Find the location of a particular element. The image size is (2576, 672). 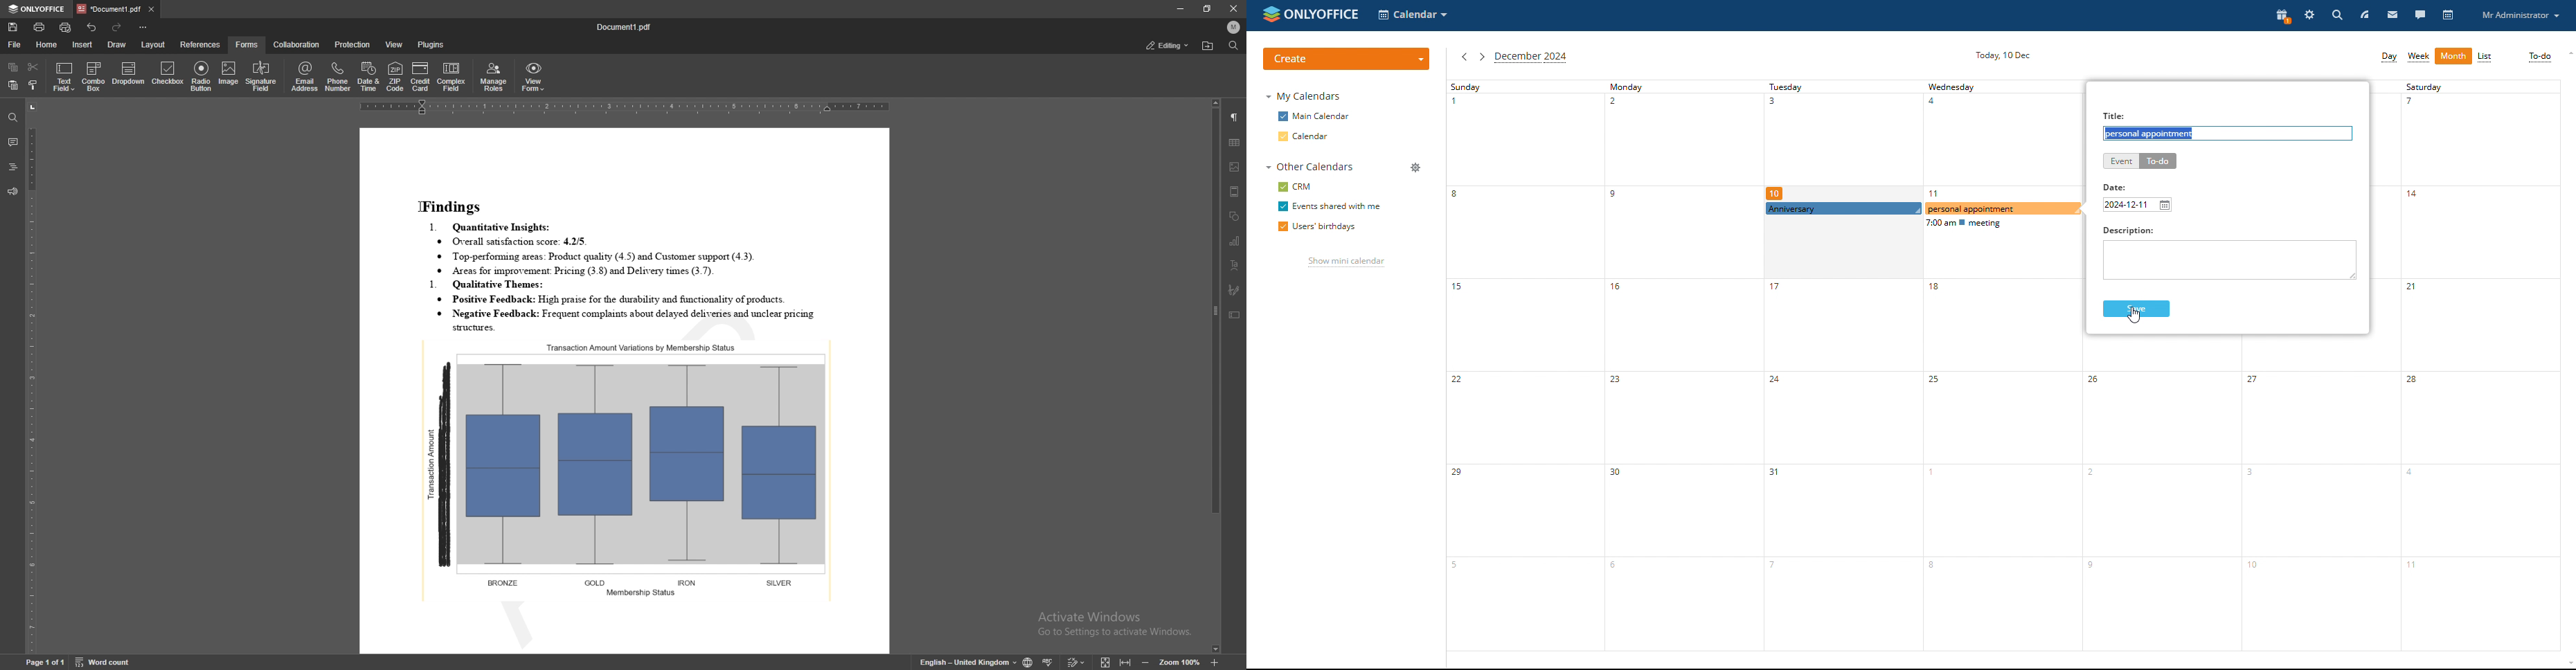

manage roles is located at coordinates (494, 78).